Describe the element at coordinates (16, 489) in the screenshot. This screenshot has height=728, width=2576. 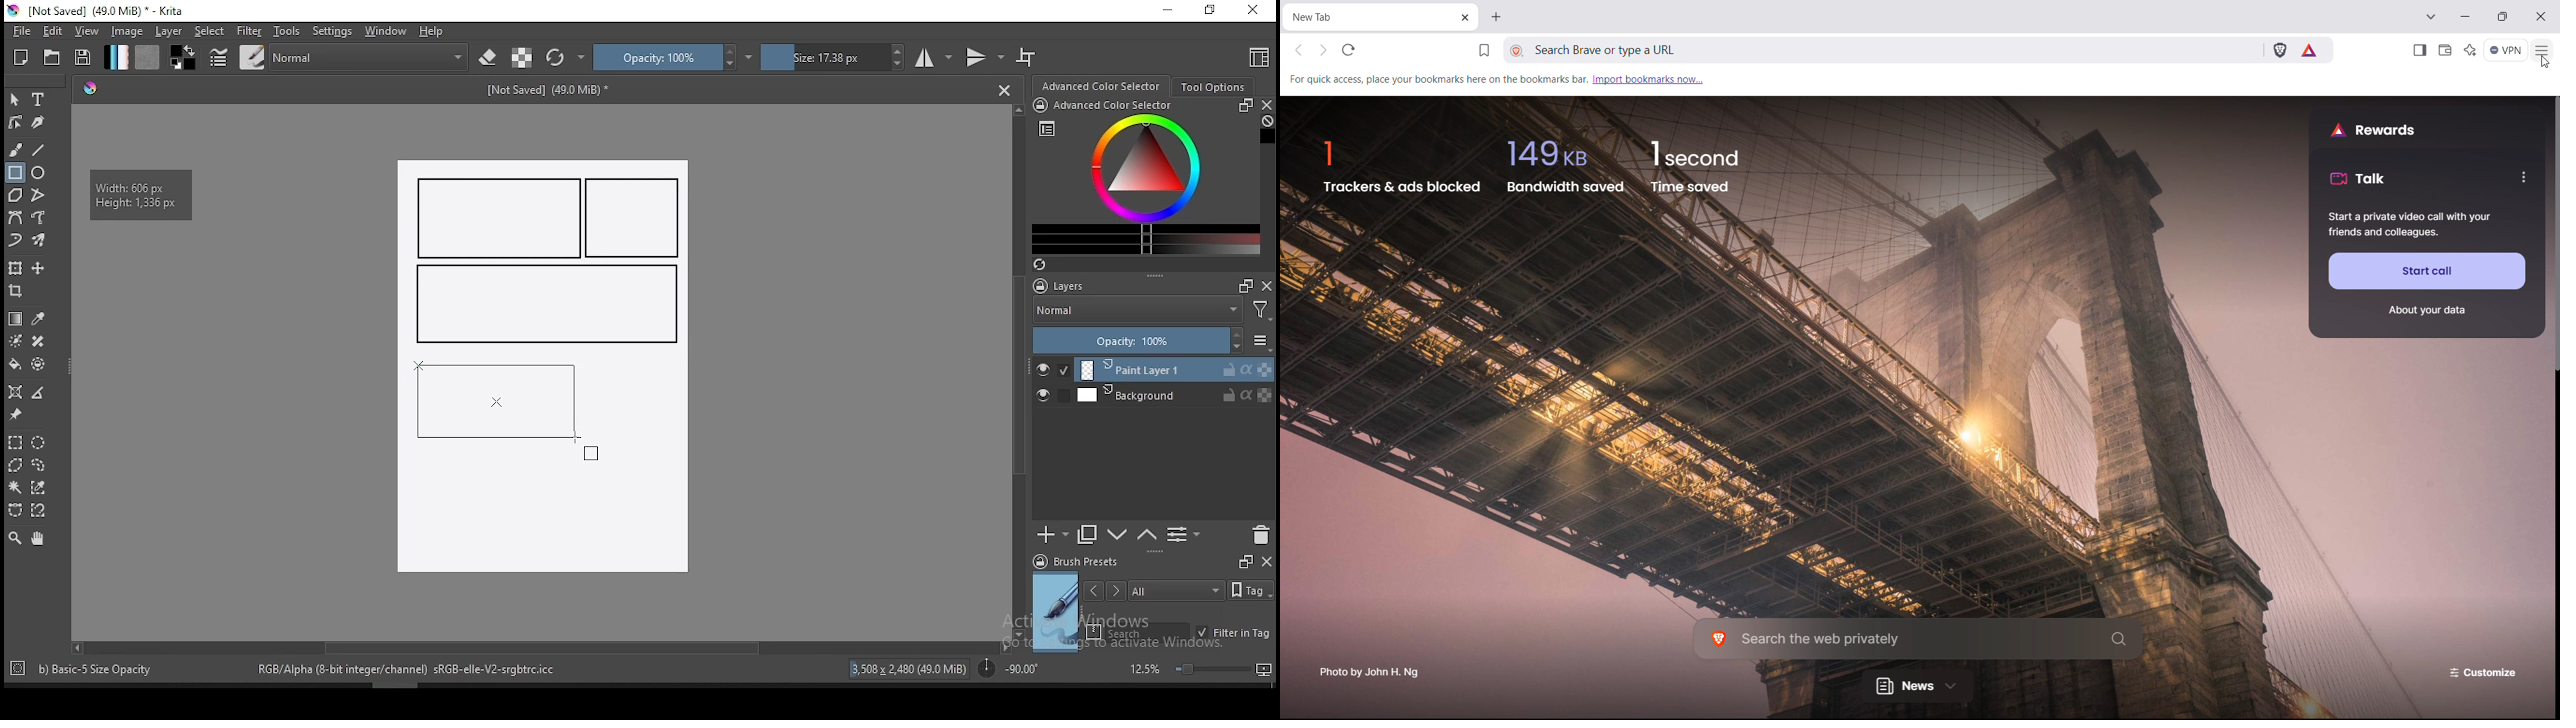
I see `contiguous selection tool` at that location.